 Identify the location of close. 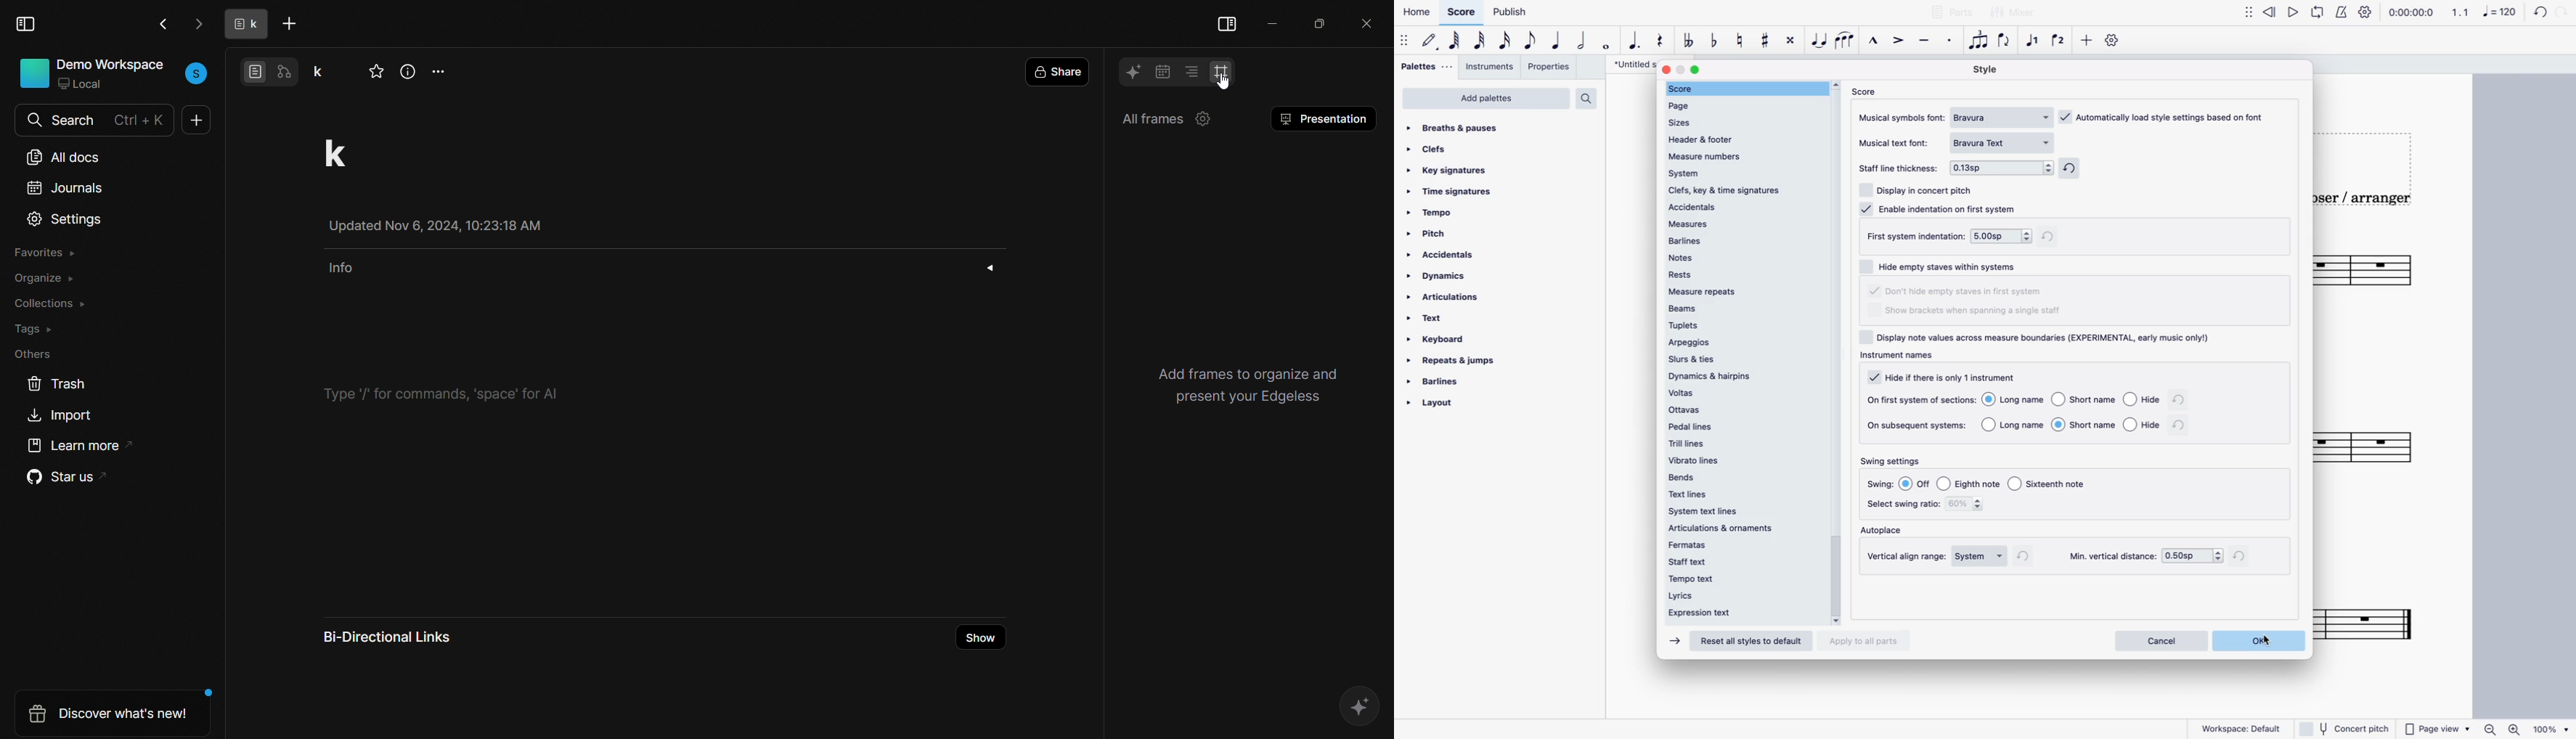
(1367, 21).